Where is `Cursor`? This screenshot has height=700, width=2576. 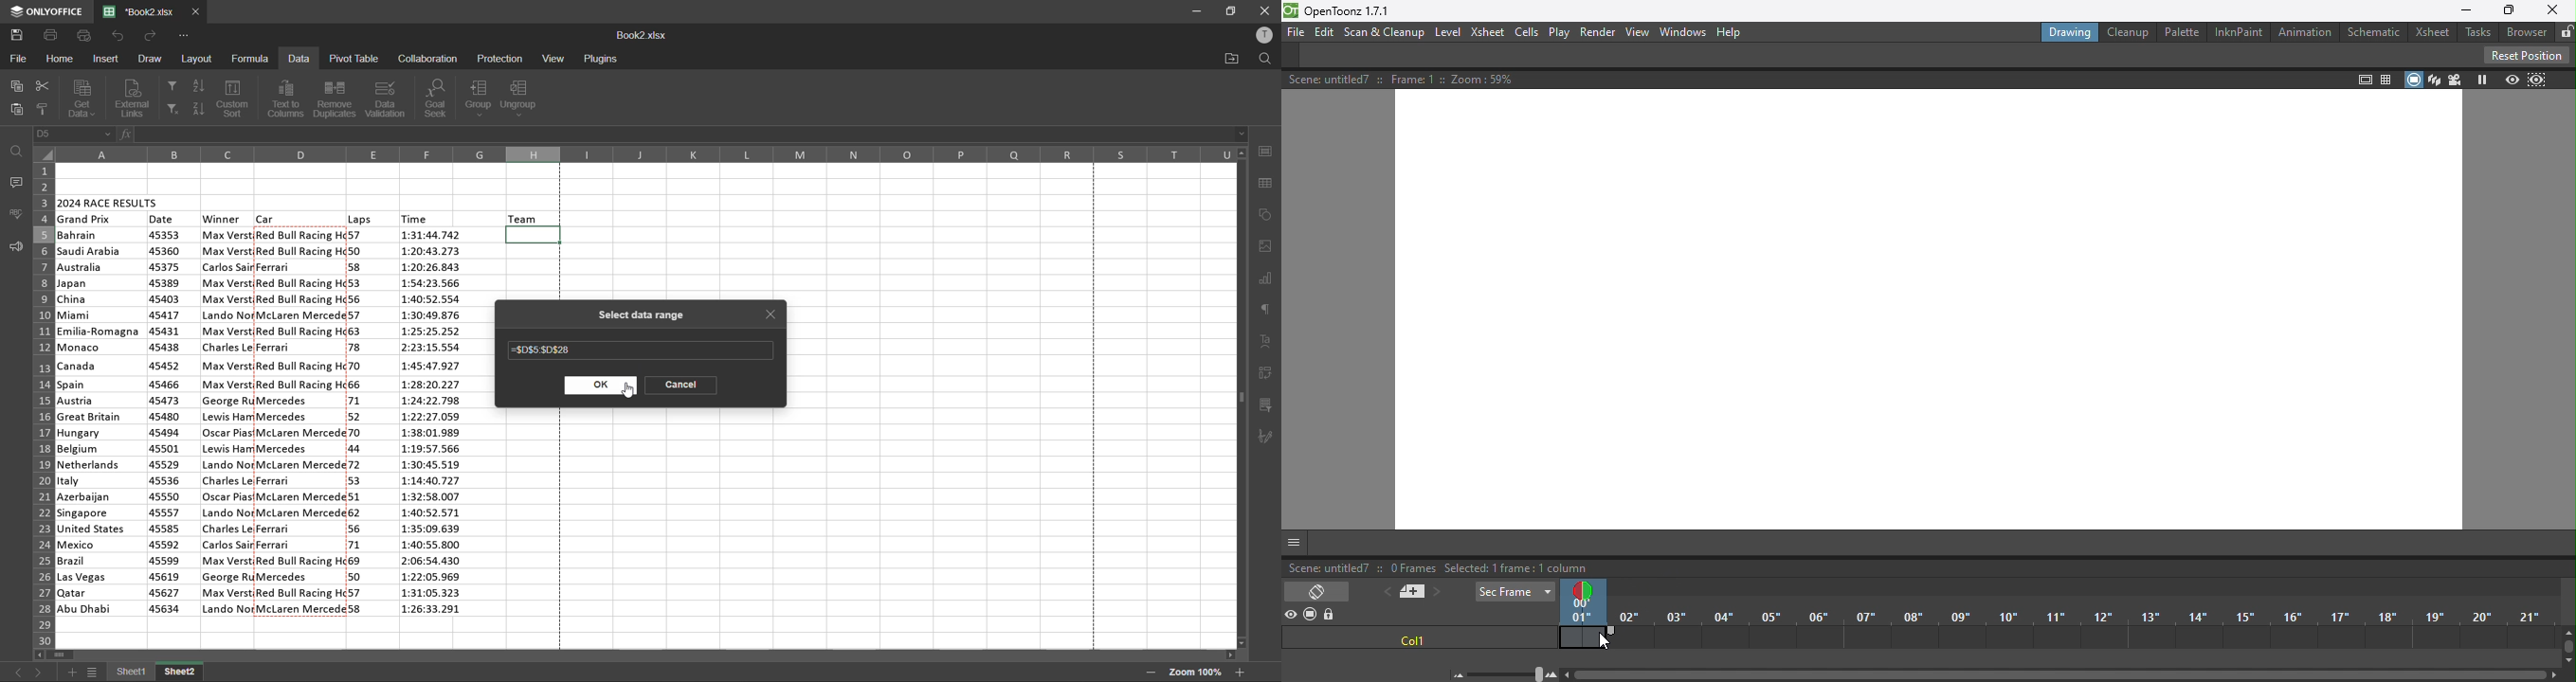 Cursor is located at coordinates (1598, 641).